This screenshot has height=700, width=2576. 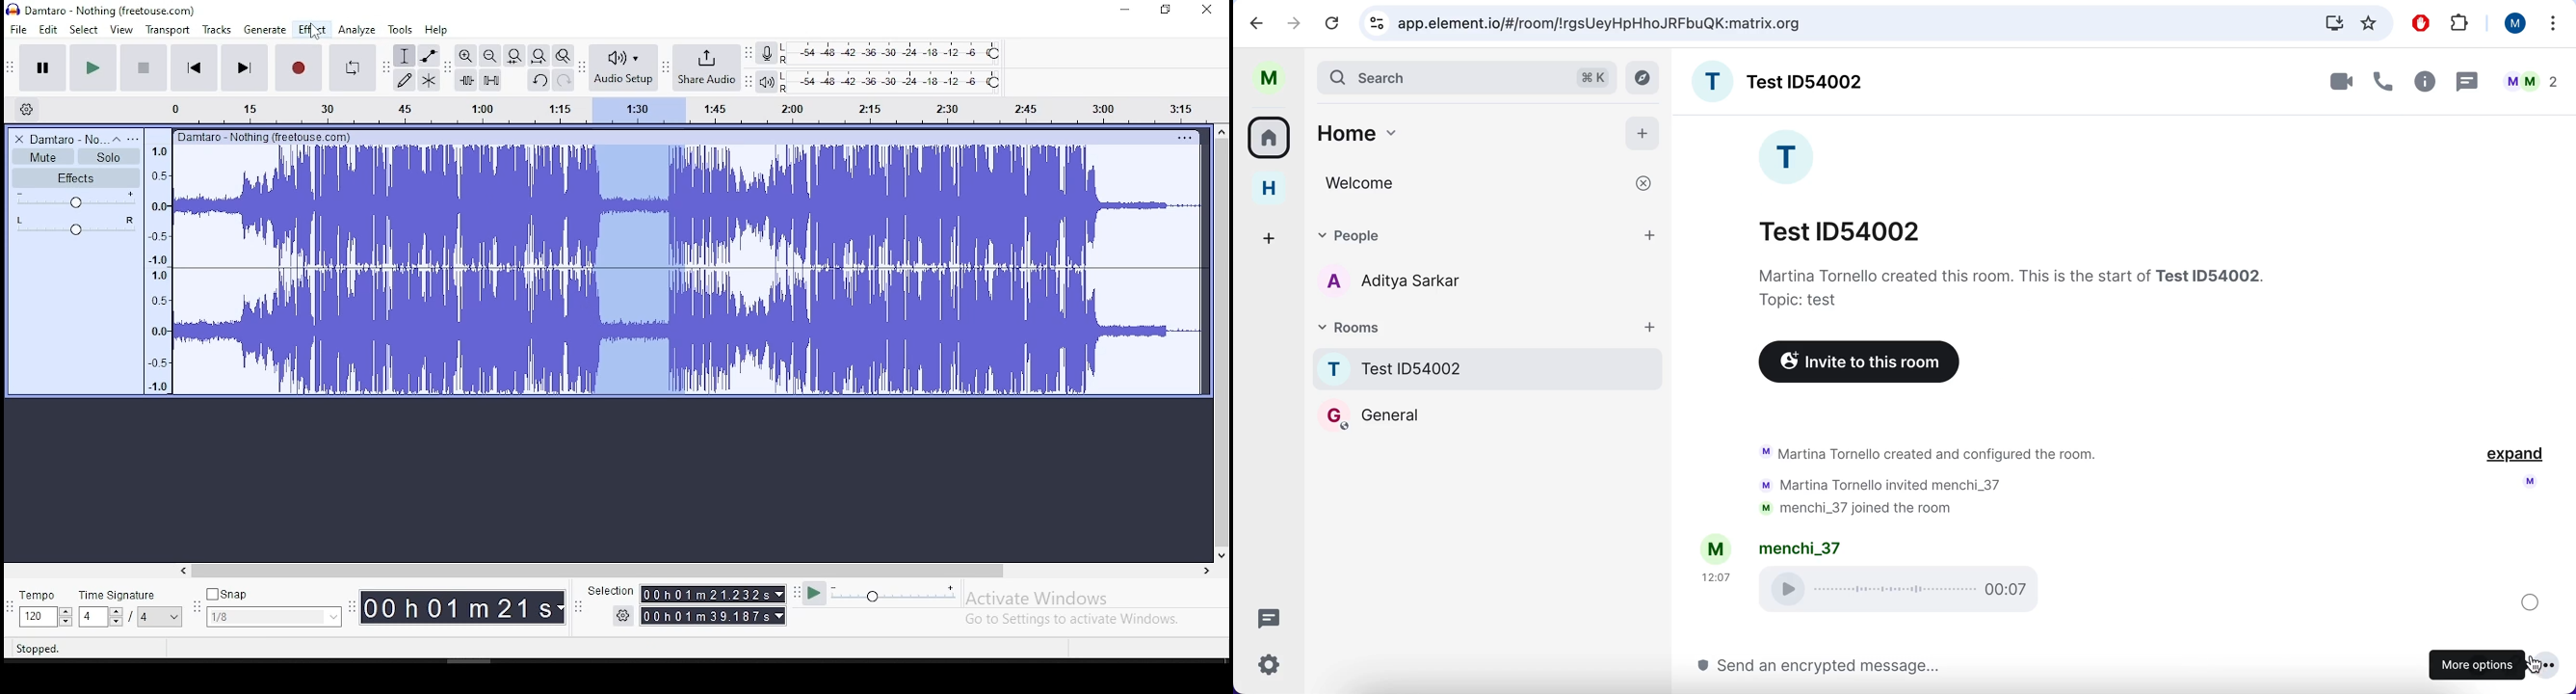 What do you see at coordinates (1960, 476) in the screenshot?
I see `activity chat` at bounding box center [1960, 476].